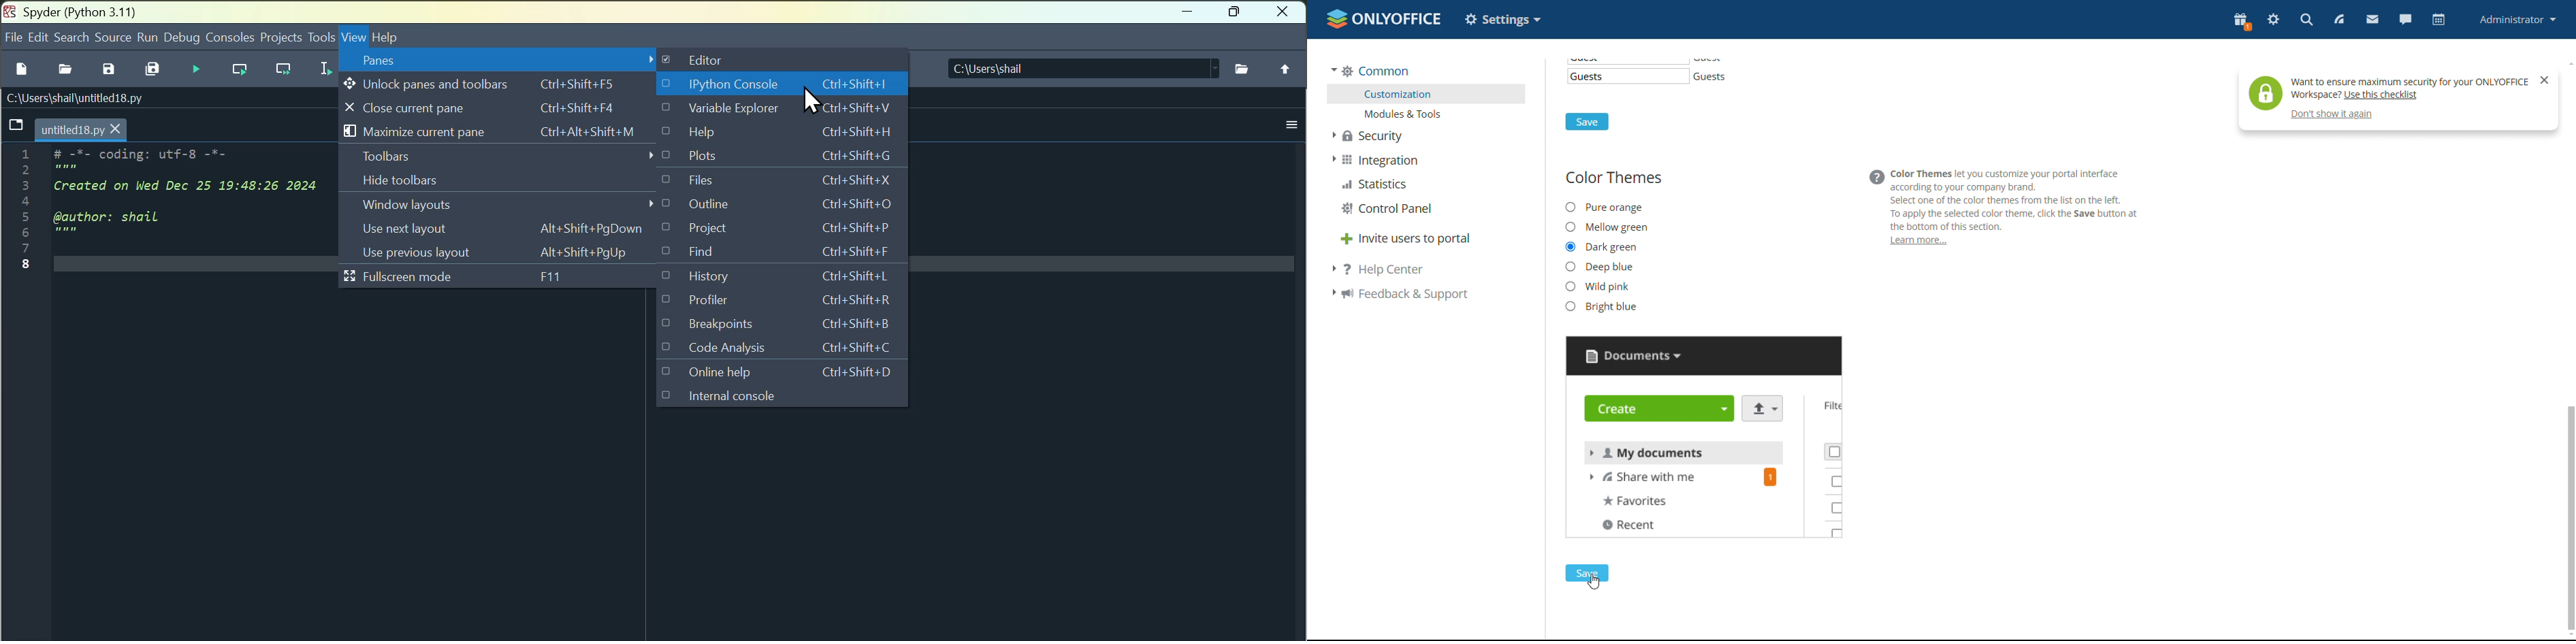 This screenshot has width=2576, height=644. Describe the element at coordinates (162, 211) in the screenshot. I see `initial code` at that location.